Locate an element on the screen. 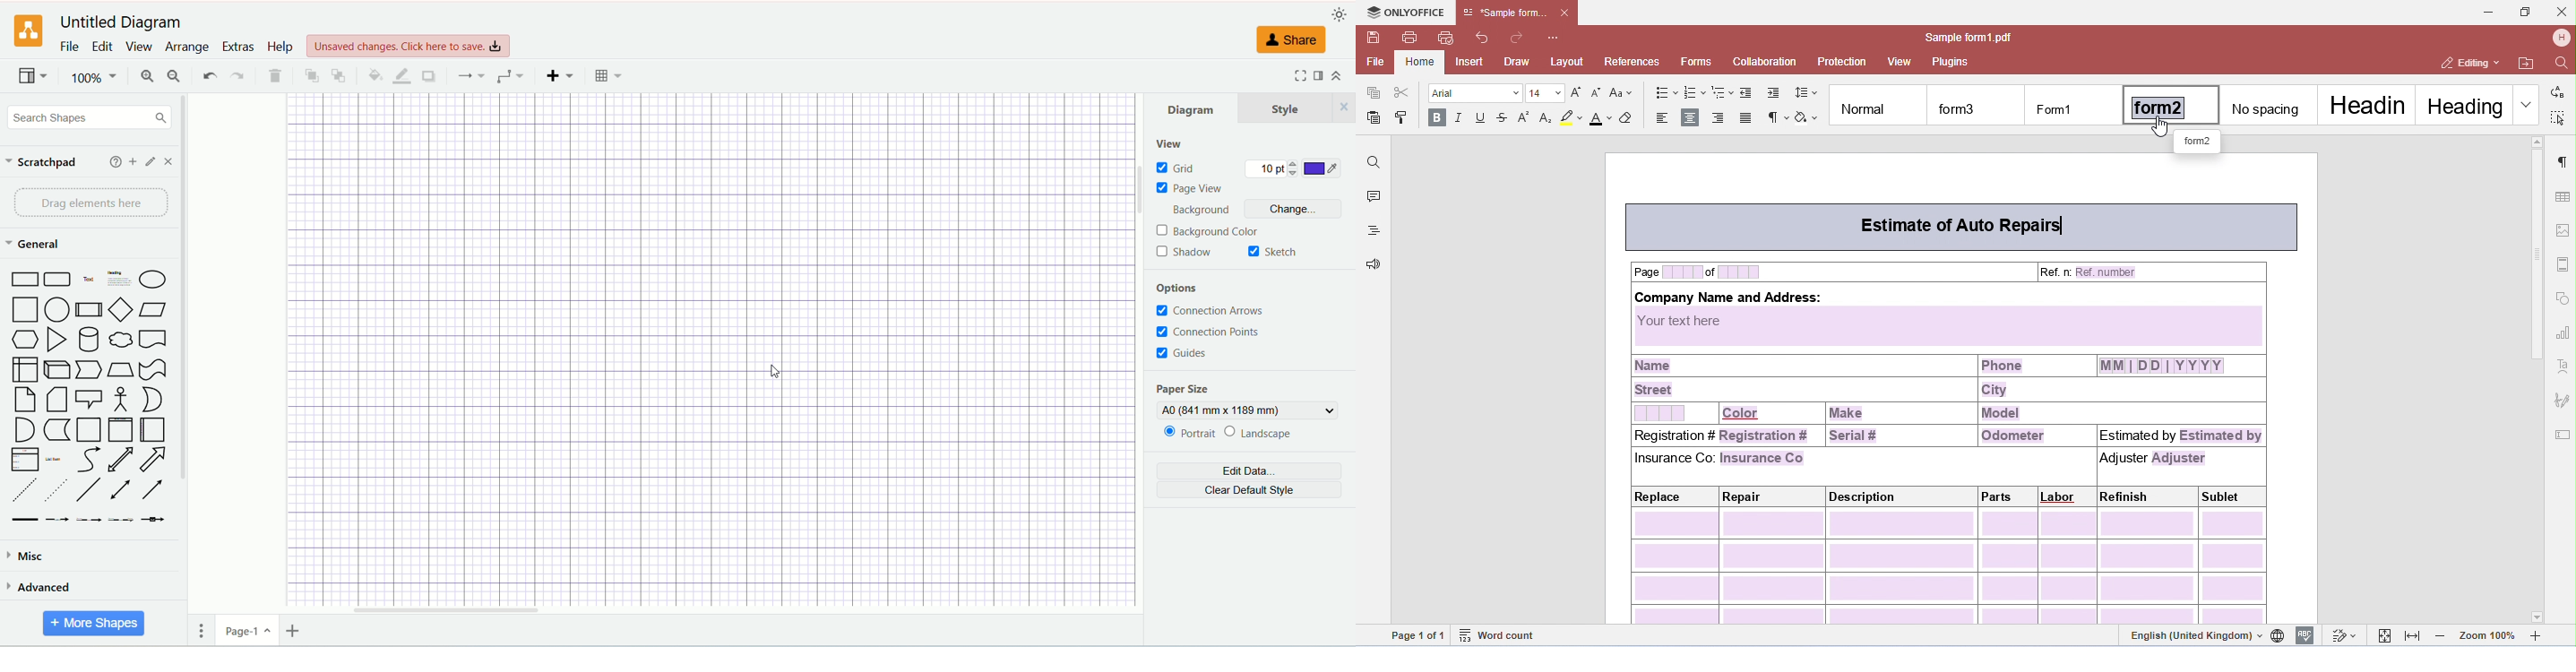 This screenshot has width=2576, height=672. waypoint is located at coordinates (470, 76).